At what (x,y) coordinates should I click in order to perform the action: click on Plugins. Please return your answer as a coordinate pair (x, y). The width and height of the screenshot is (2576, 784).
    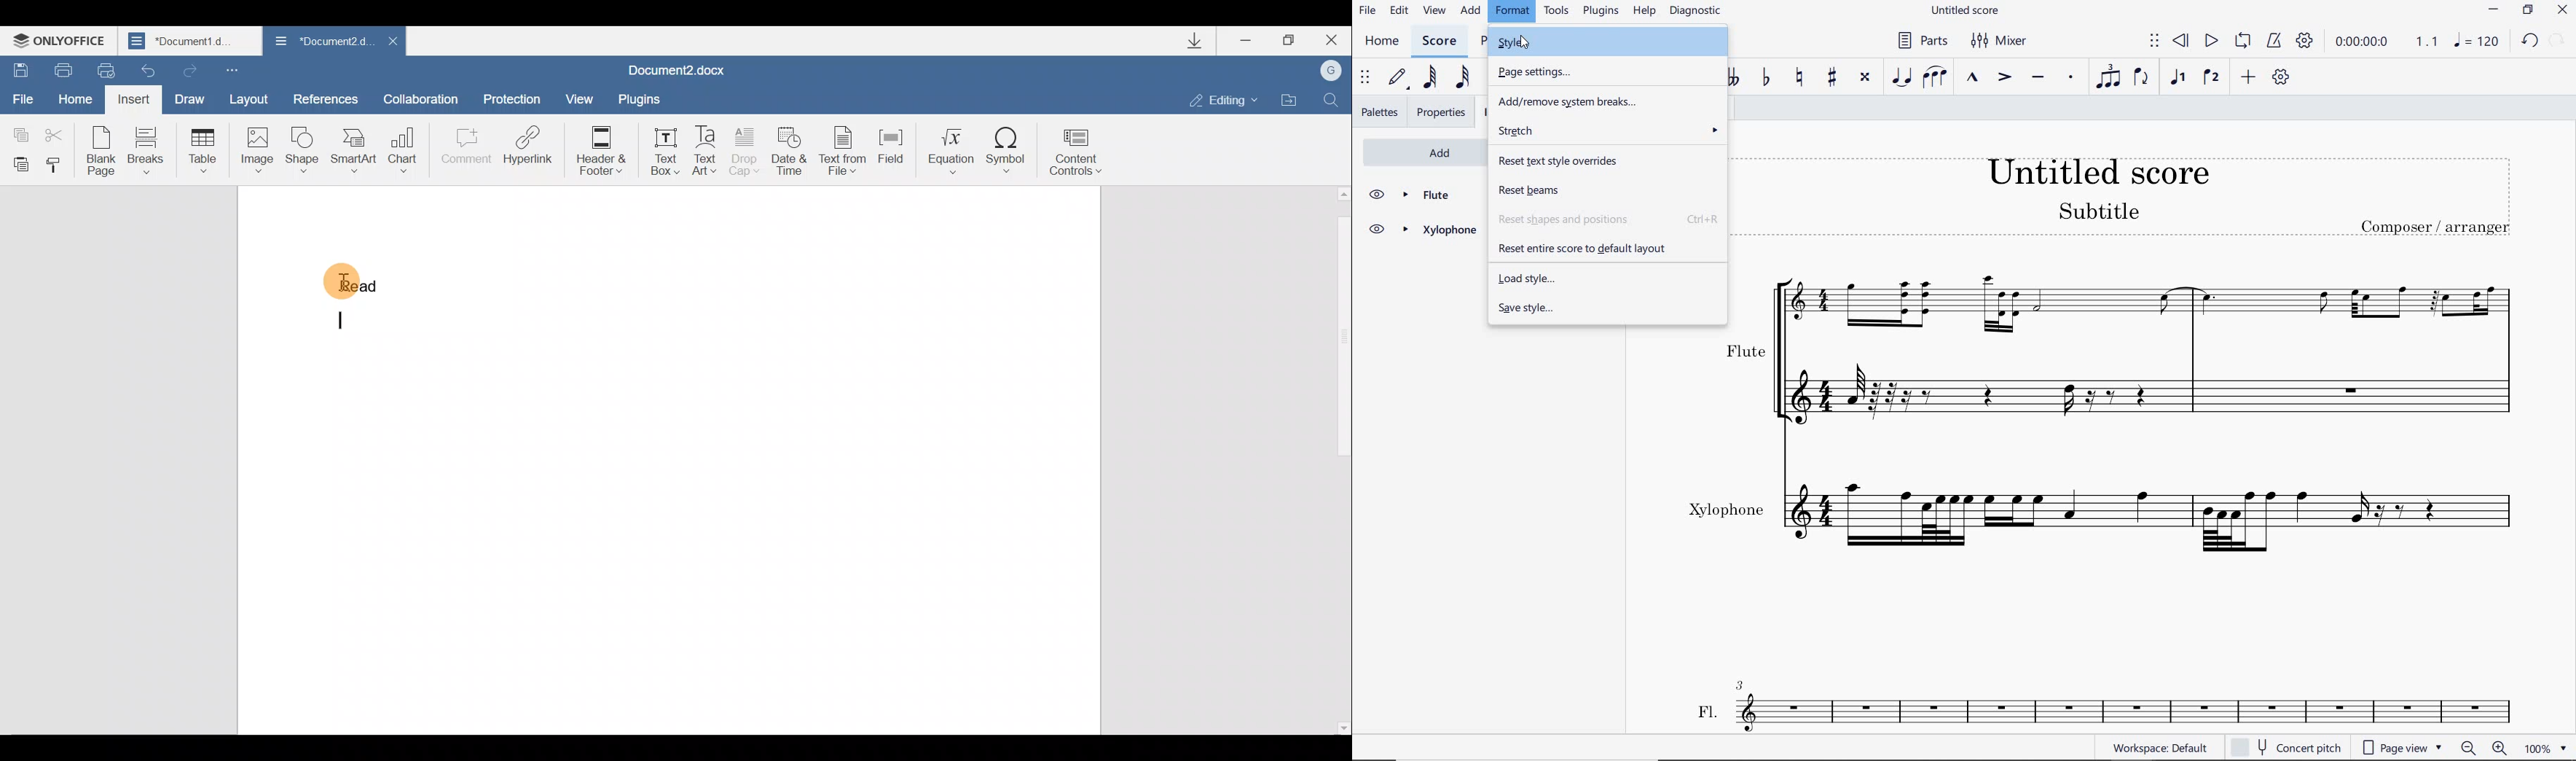
    Looking at the image, I should click on (637, 99).